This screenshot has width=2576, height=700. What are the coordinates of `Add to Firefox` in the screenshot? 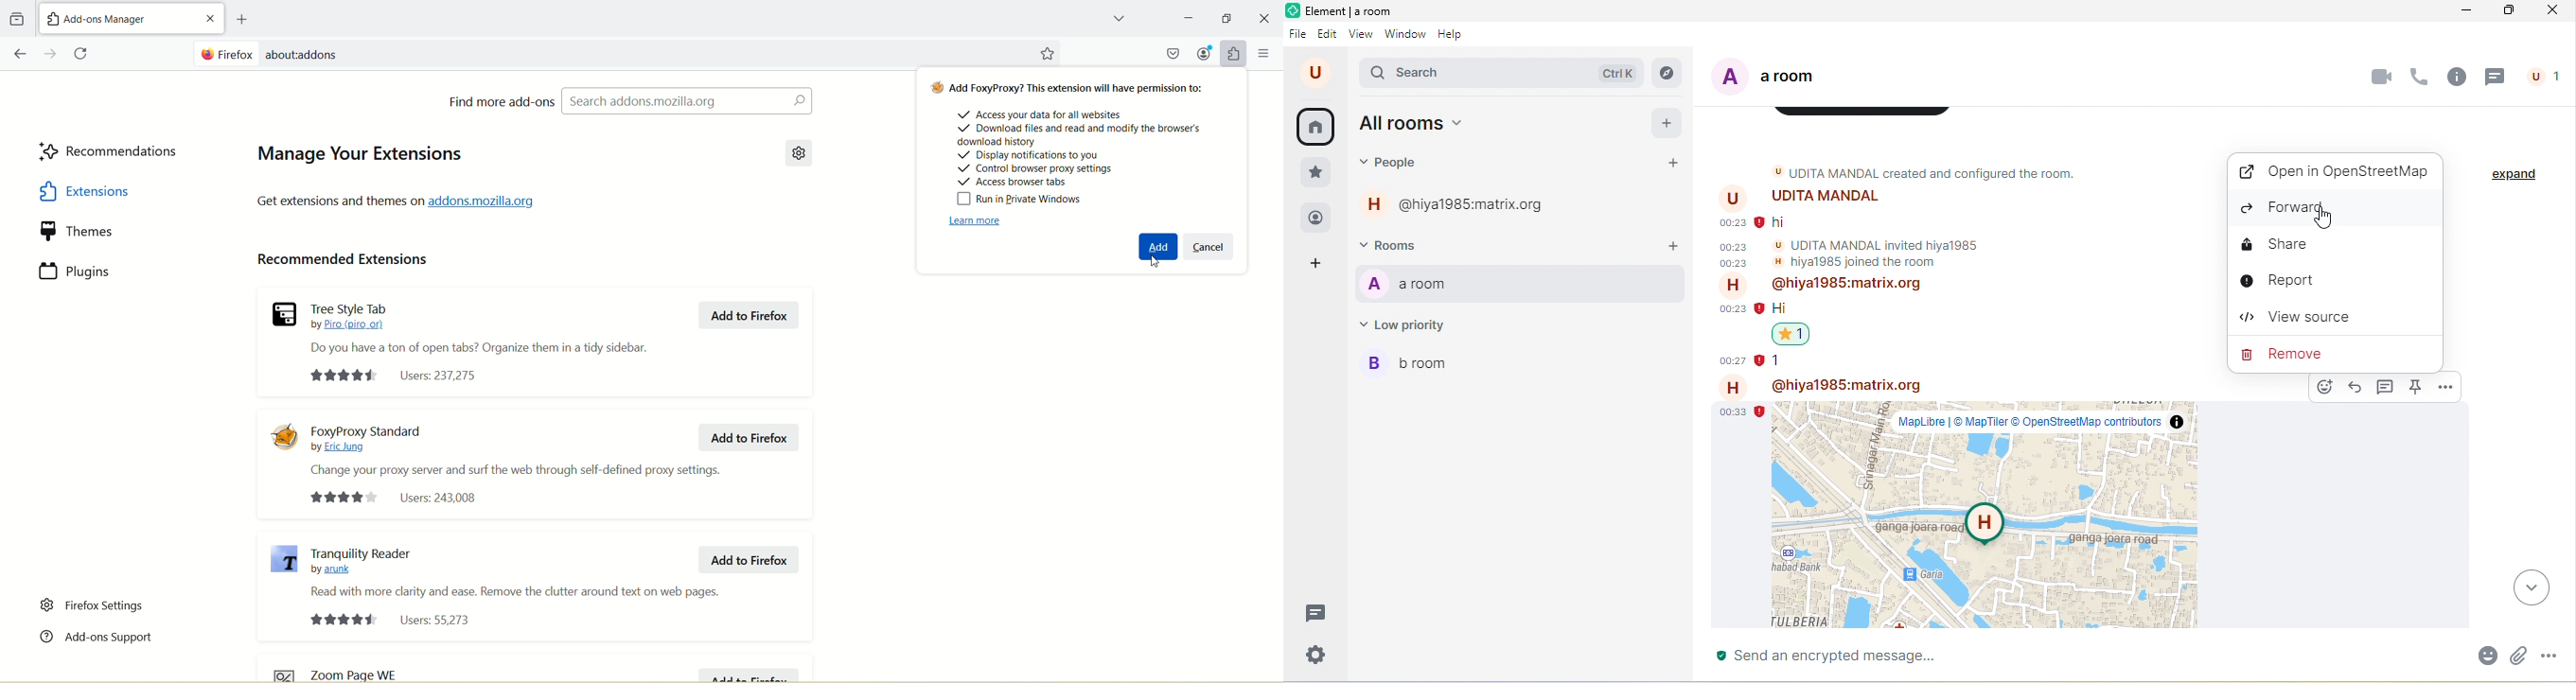 It's located at (748, 438).